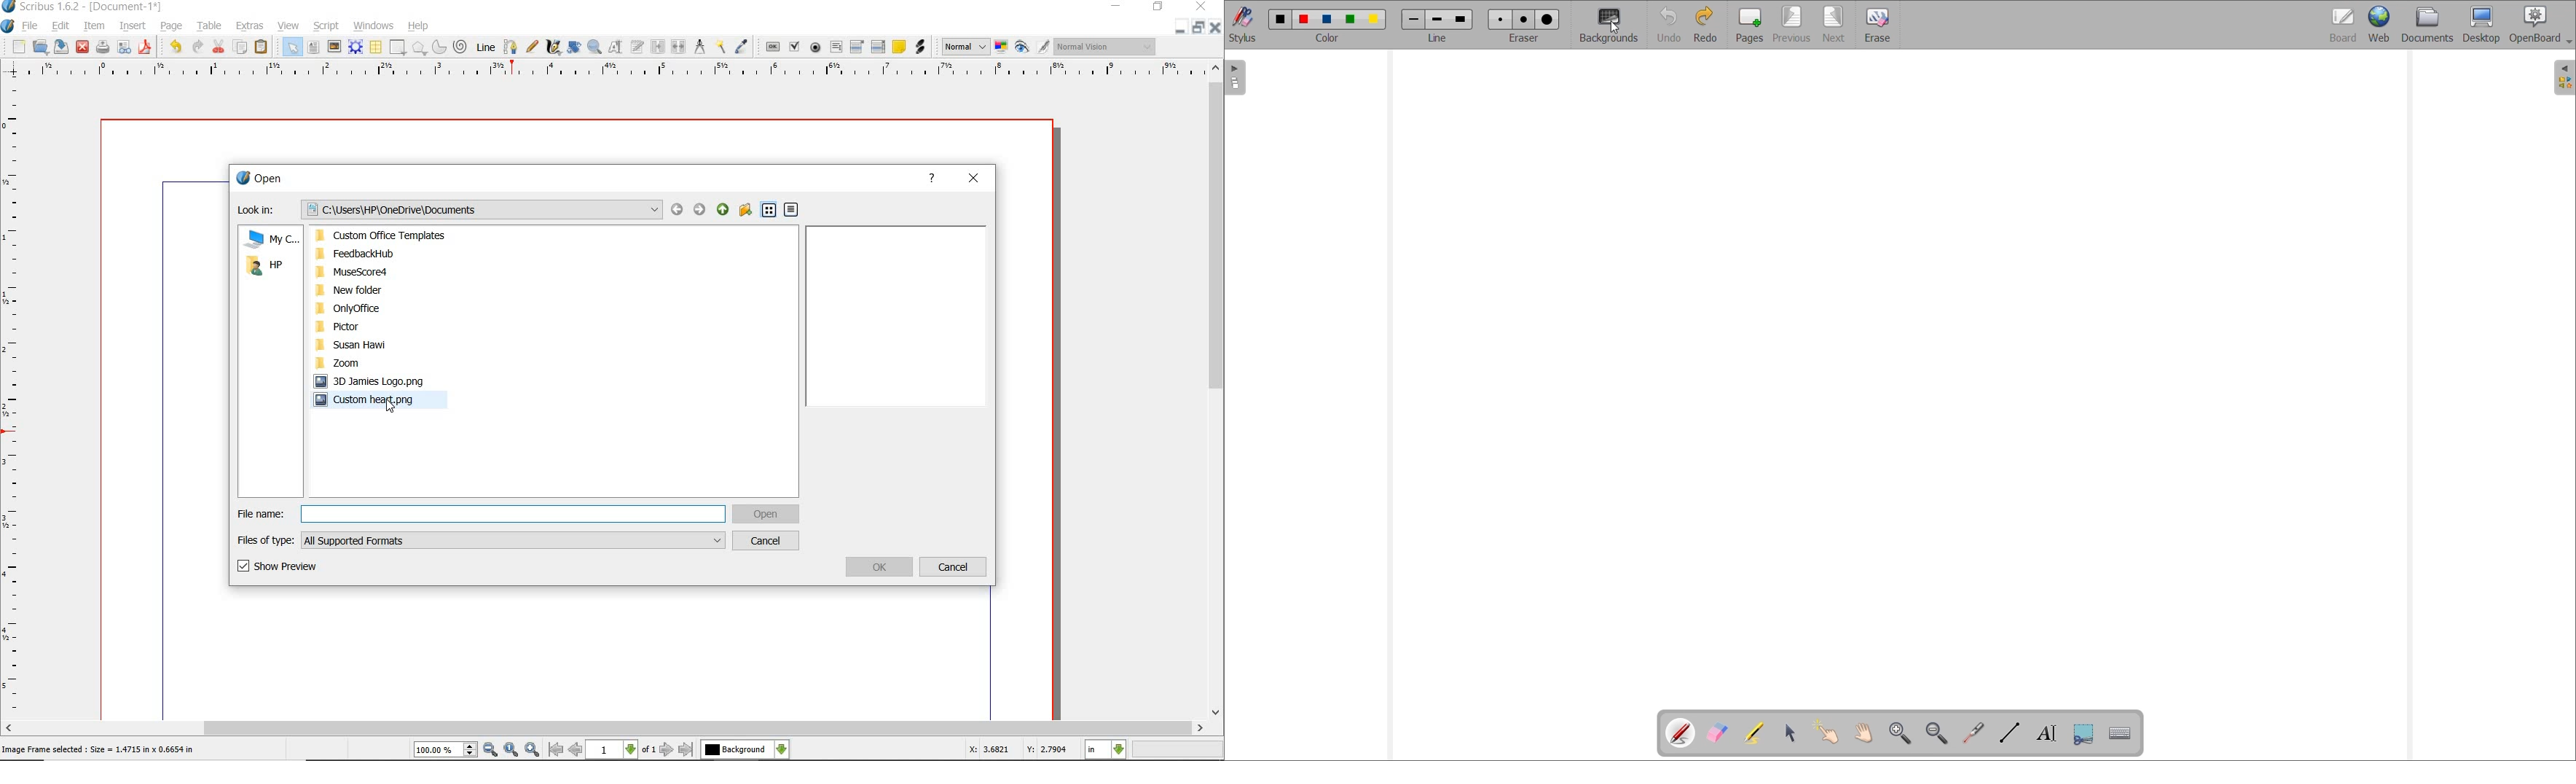 Image resolution: width=2576 pixels, height=784 pixels. What do you see at coordinates (1002, 48) in the screenshot?
I see `toggle color management system` at bounding box center [1002, 48].